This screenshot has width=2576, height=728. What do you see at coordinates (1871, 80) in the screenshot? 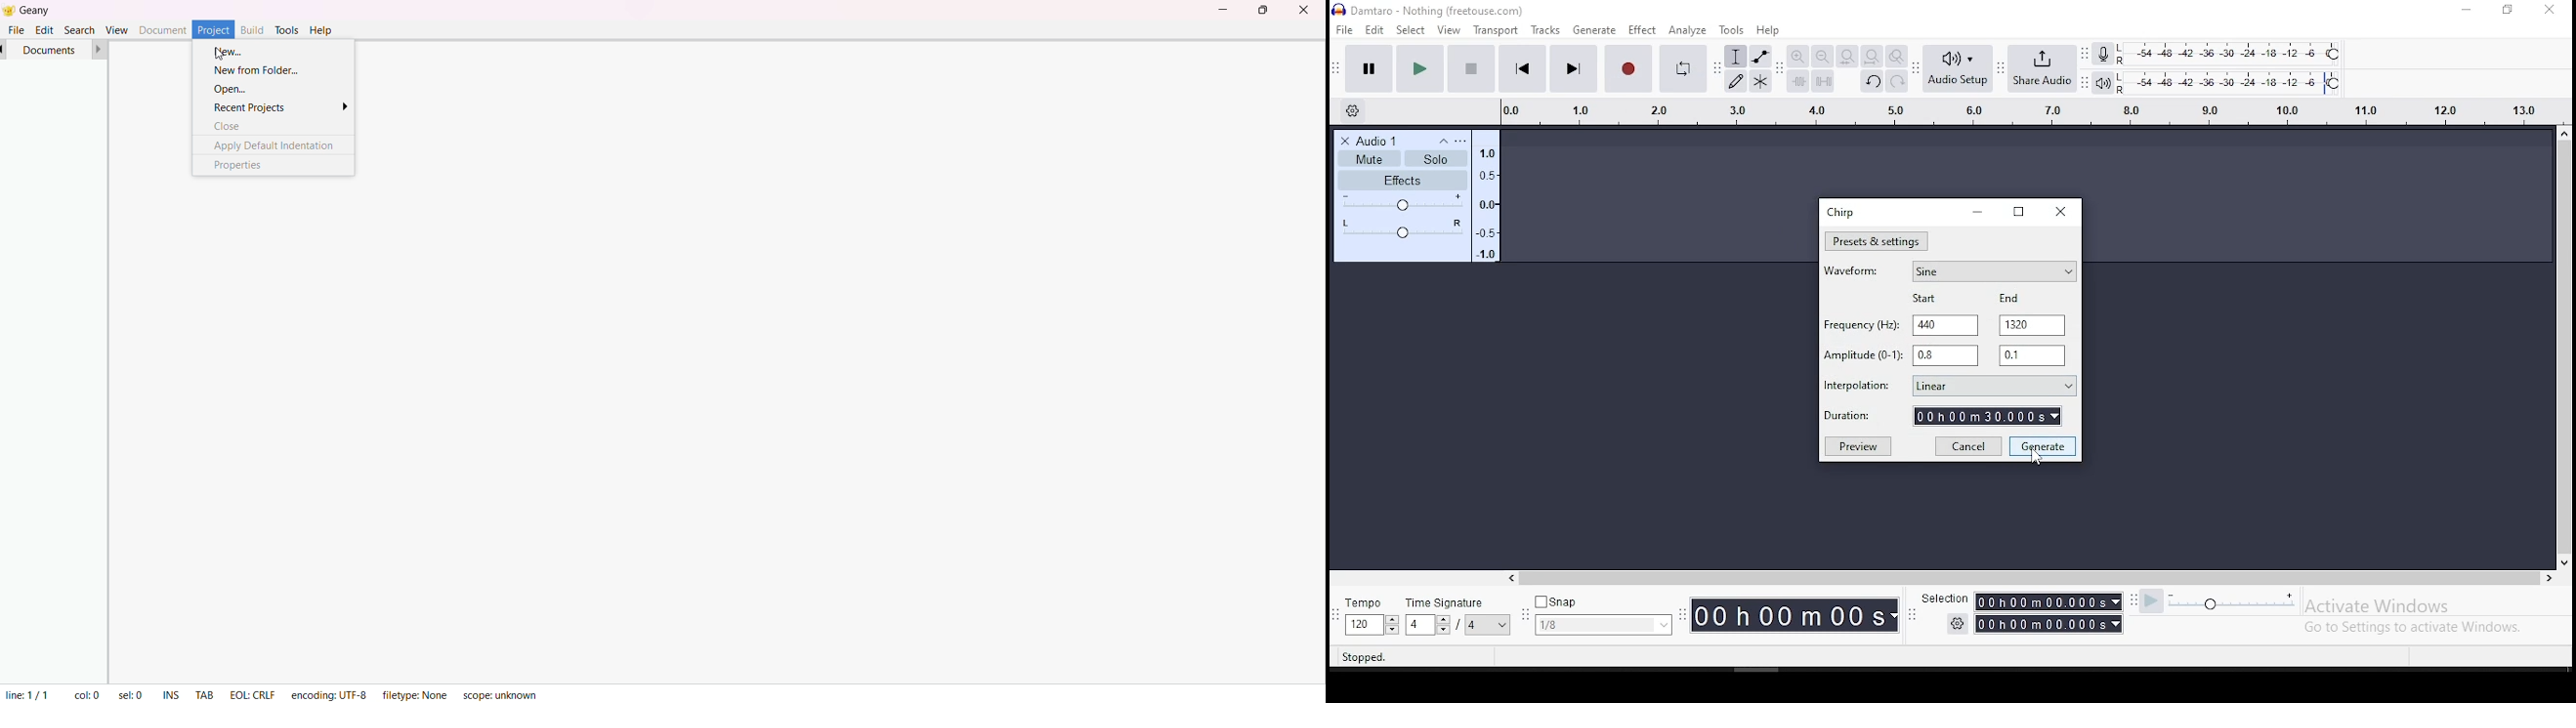
I see `undo` at bounding box center [1871, 80].